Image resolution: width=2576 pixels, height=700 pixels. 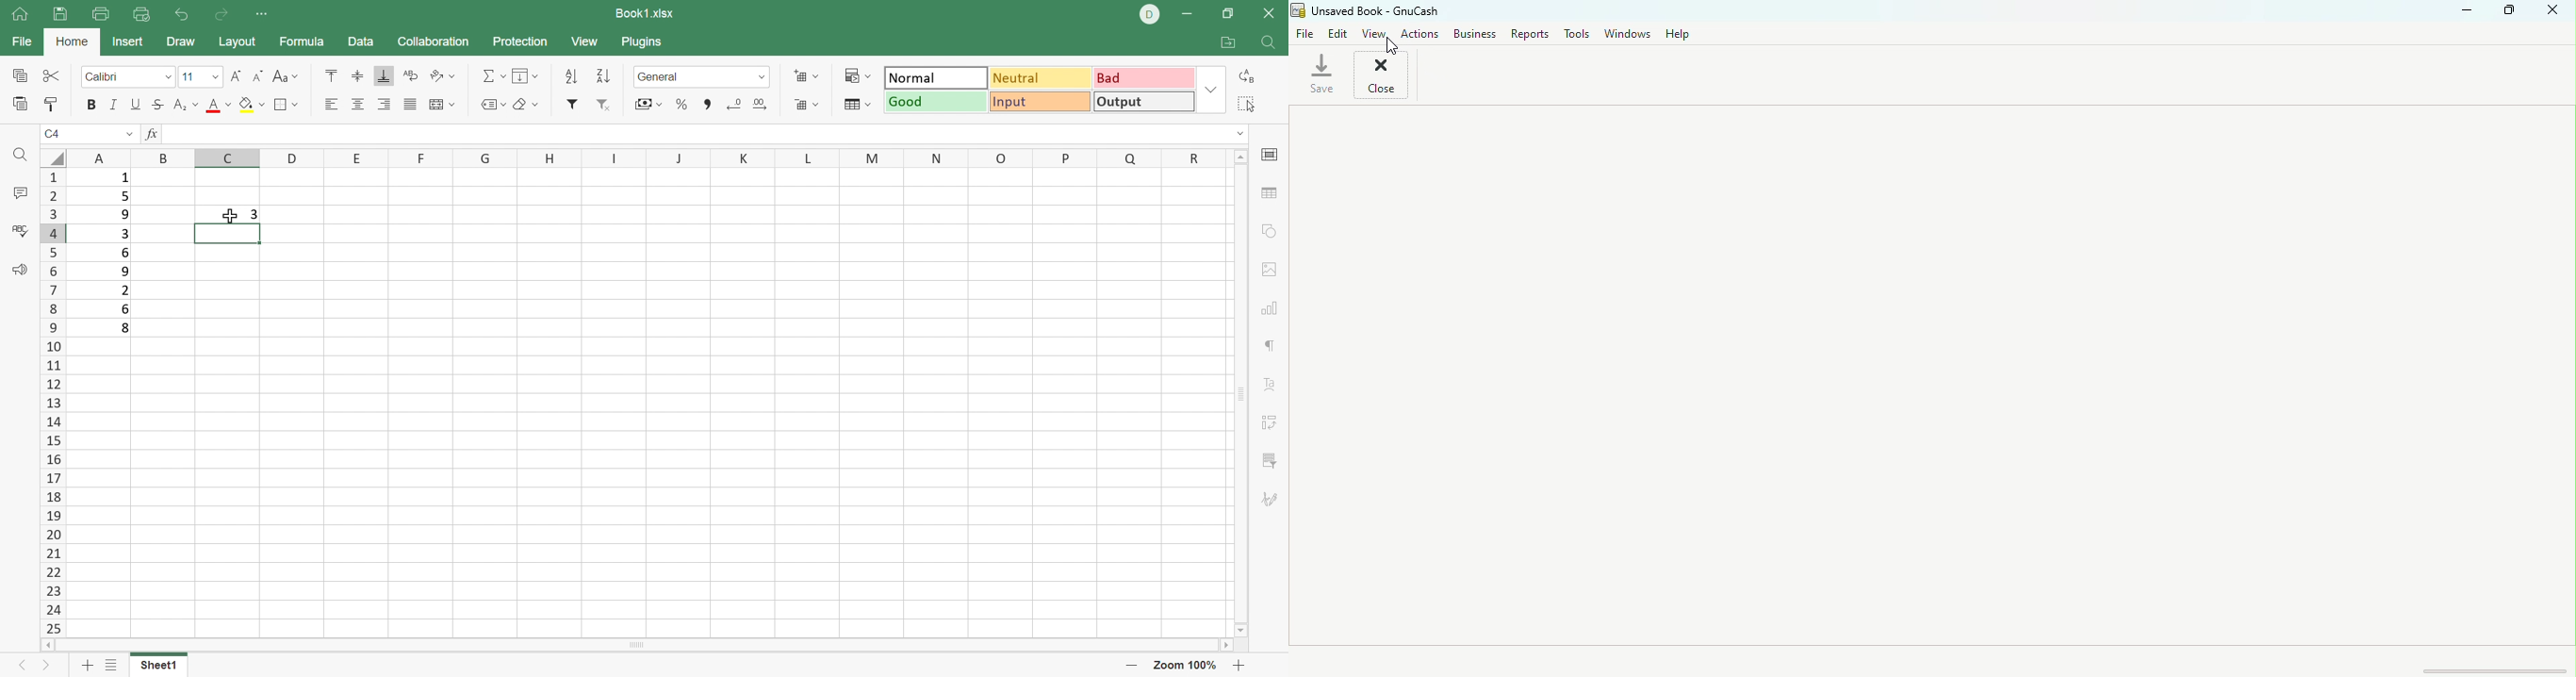 What do you see at coordinates (152, 133) in the screenshot?
I see `fx` at bounding box center [152, 133].